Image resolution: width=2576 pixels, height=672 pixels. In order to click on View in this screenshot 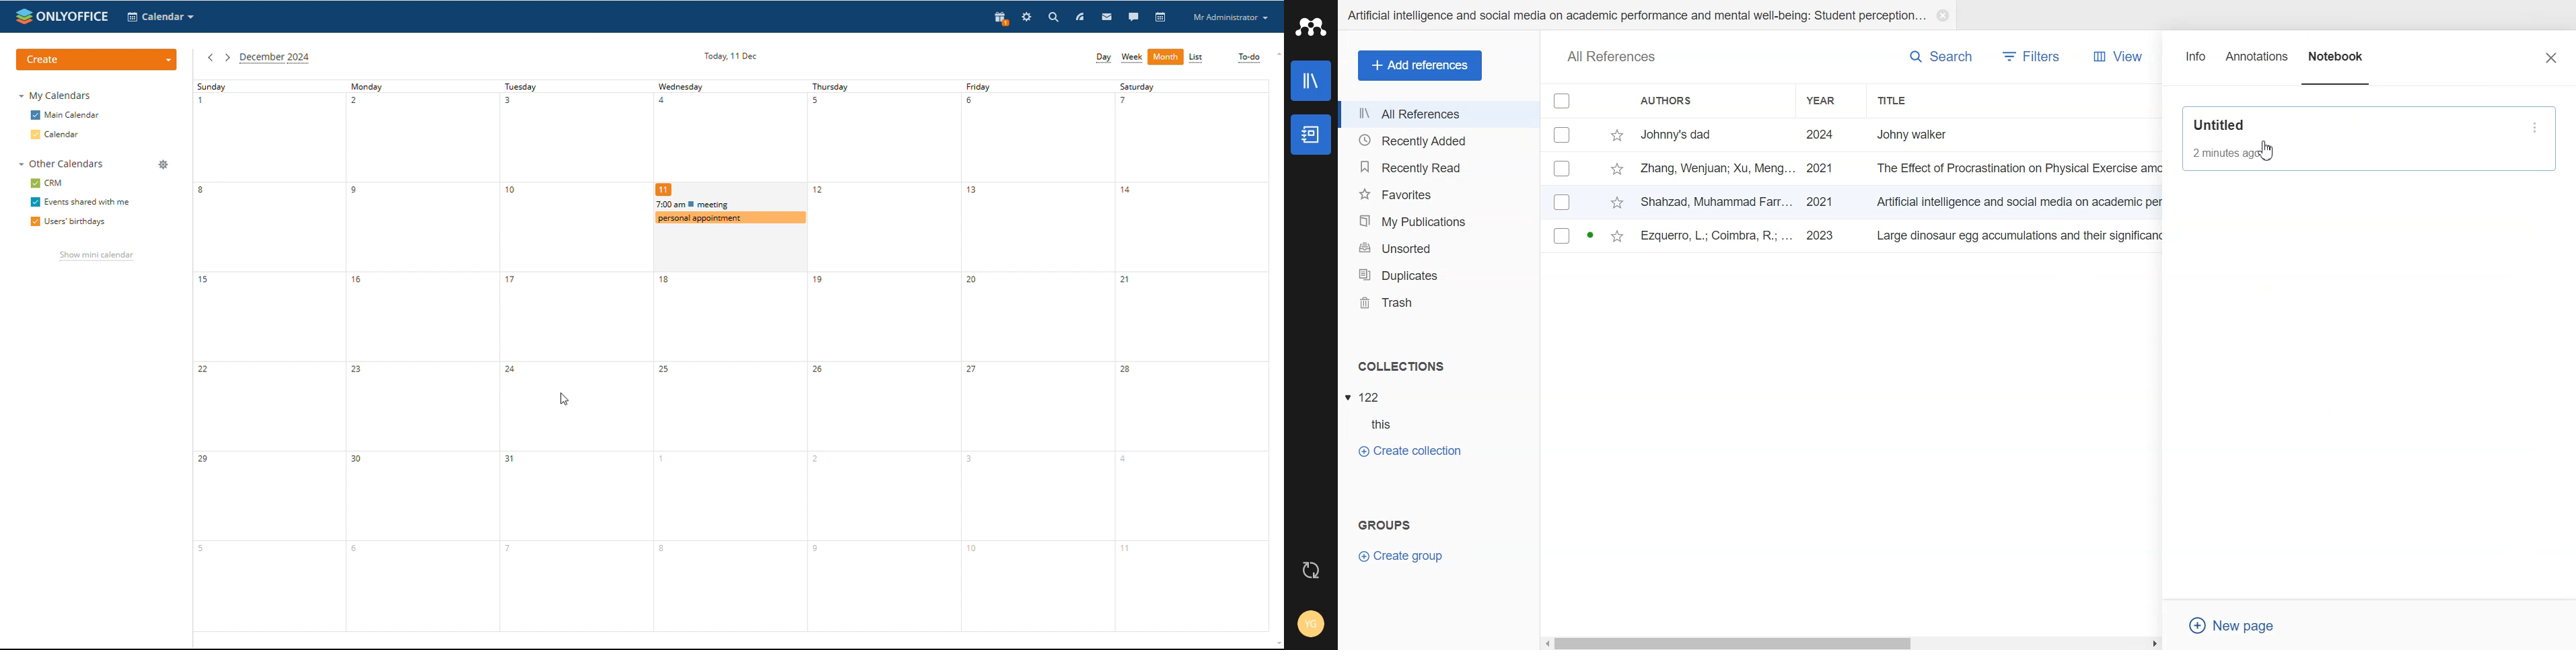, I will do `click(2114, 57)`.